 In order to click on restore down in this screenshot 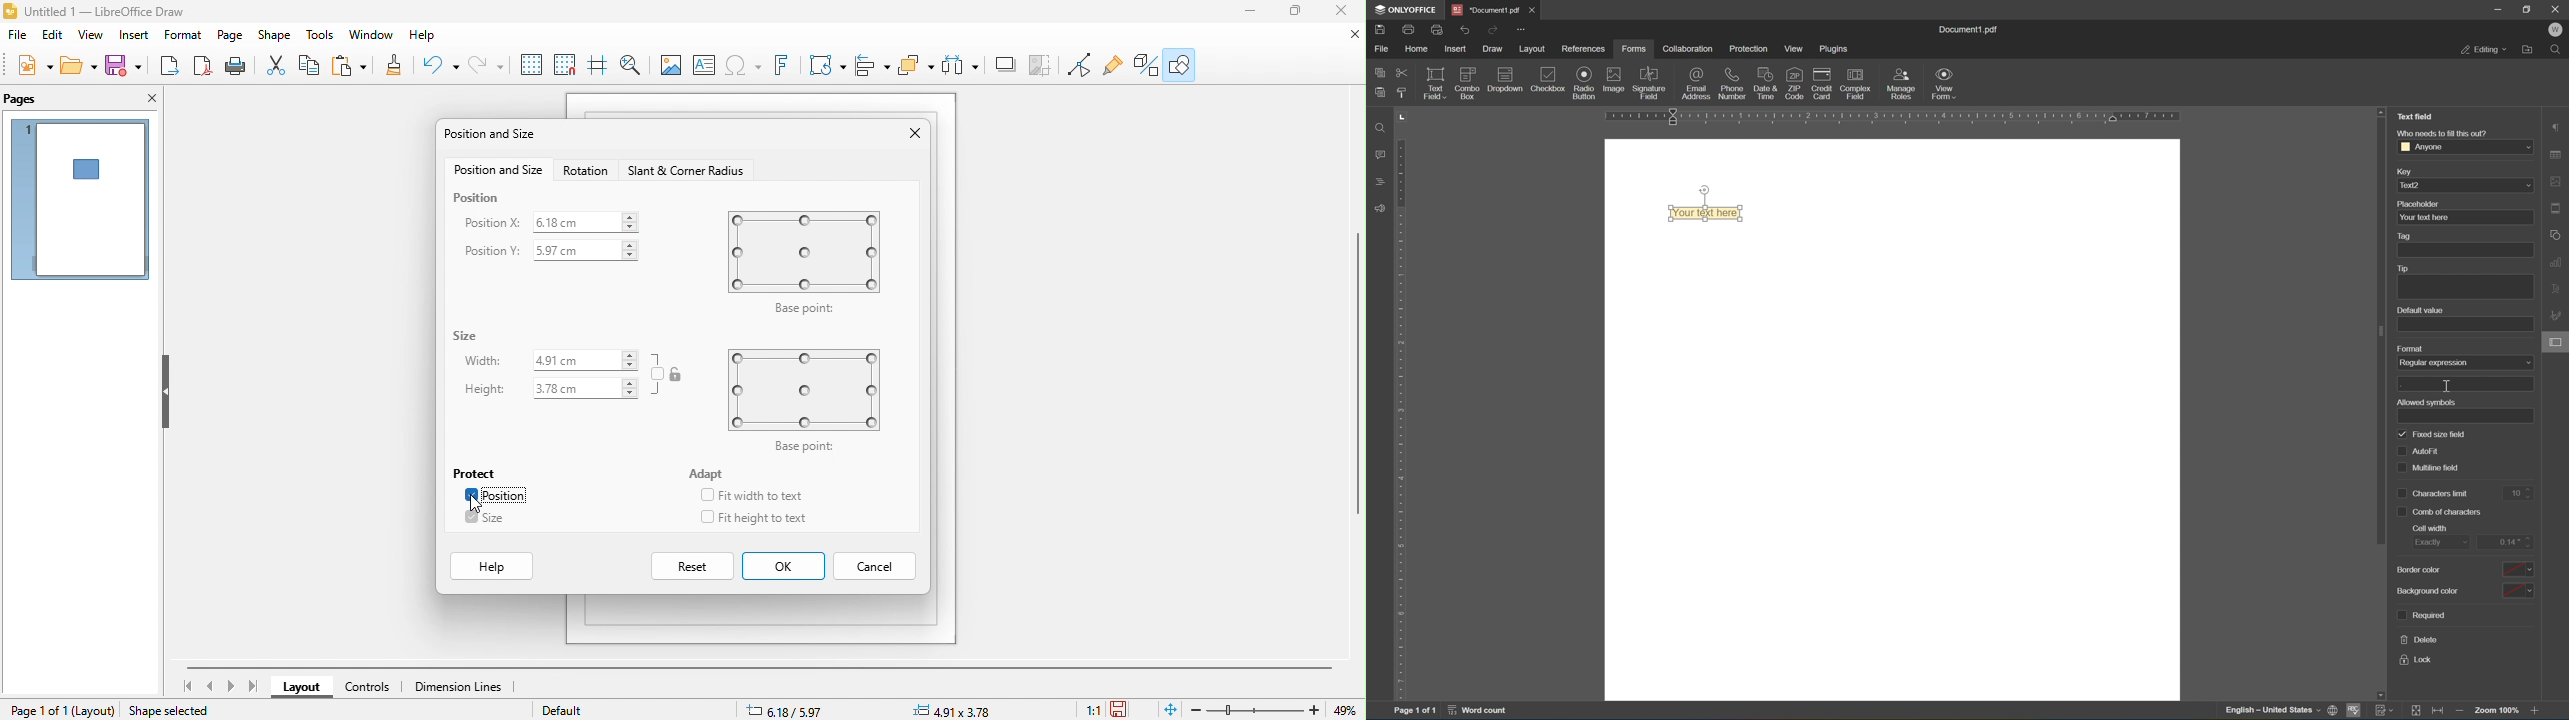, I will do `click(2529, 9)`.